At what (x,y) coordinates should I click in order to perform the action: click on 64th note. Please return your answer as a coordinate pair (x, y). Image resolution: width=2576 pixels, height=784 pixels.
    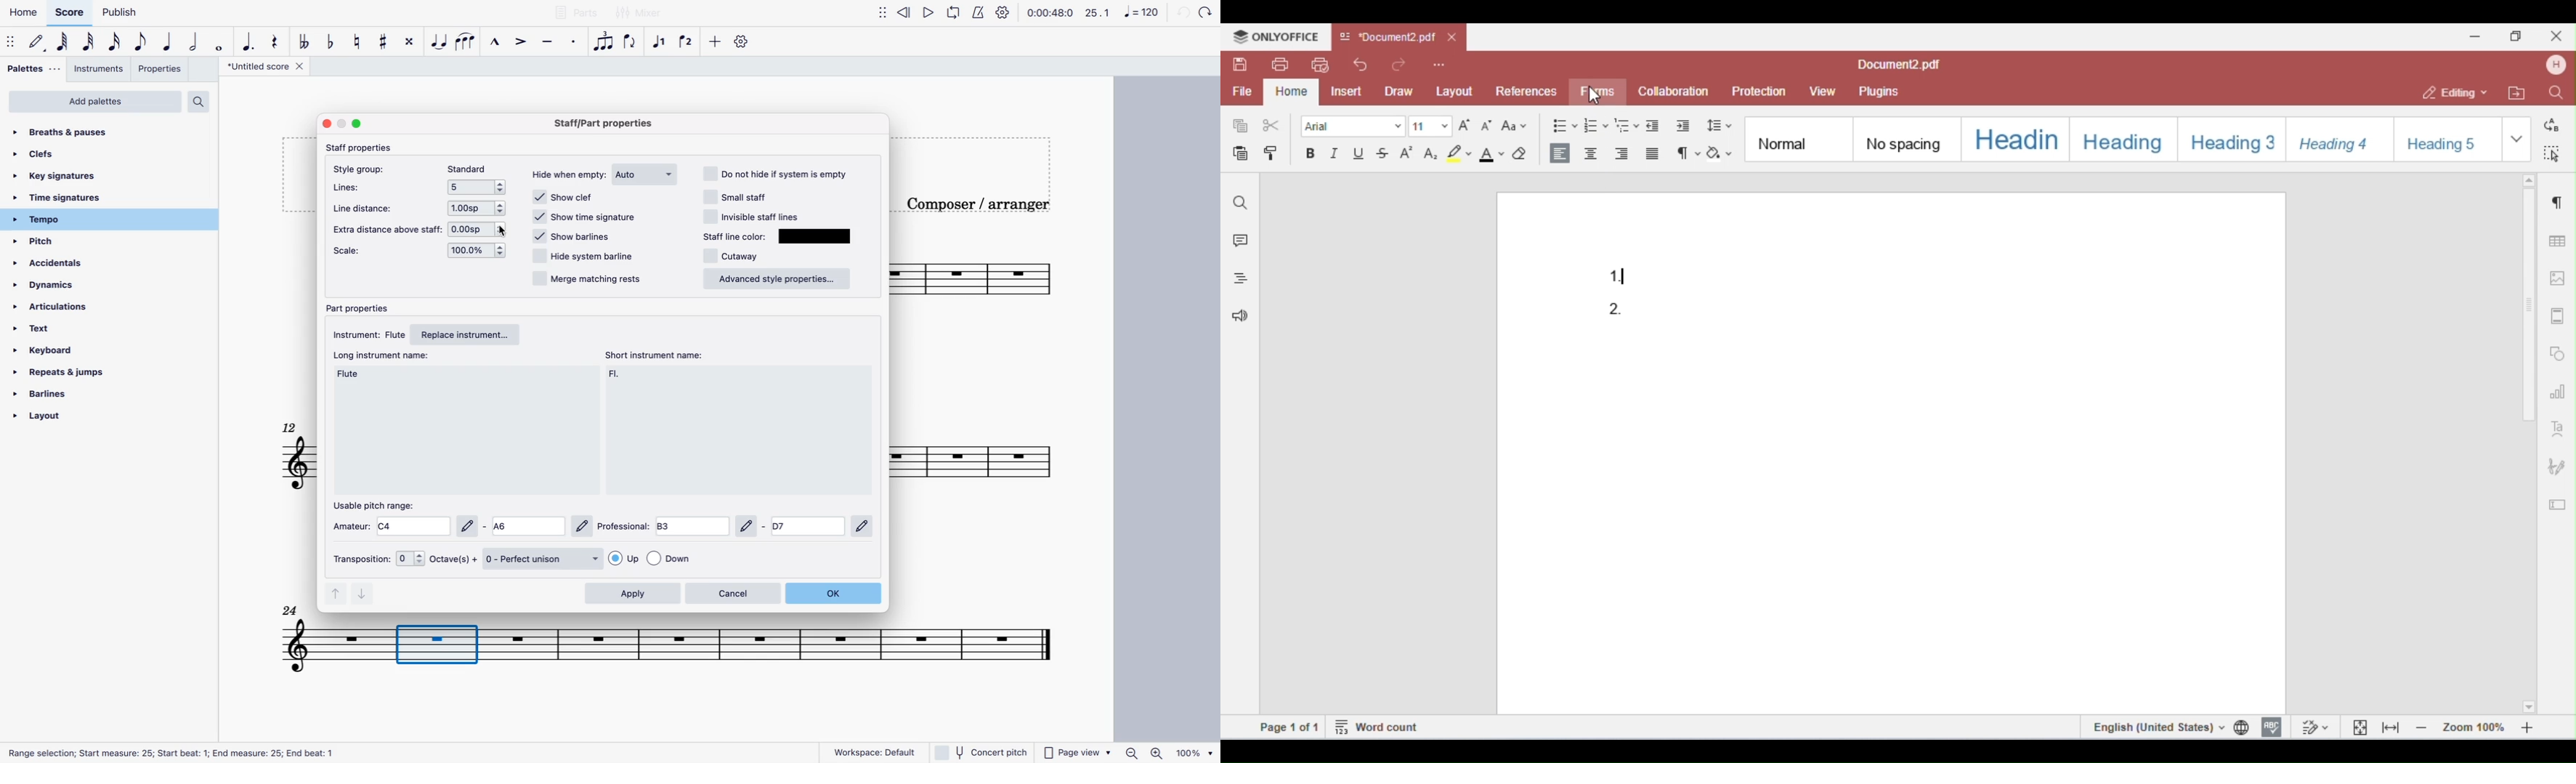
    Looking at the image, I should click on (64, 41).